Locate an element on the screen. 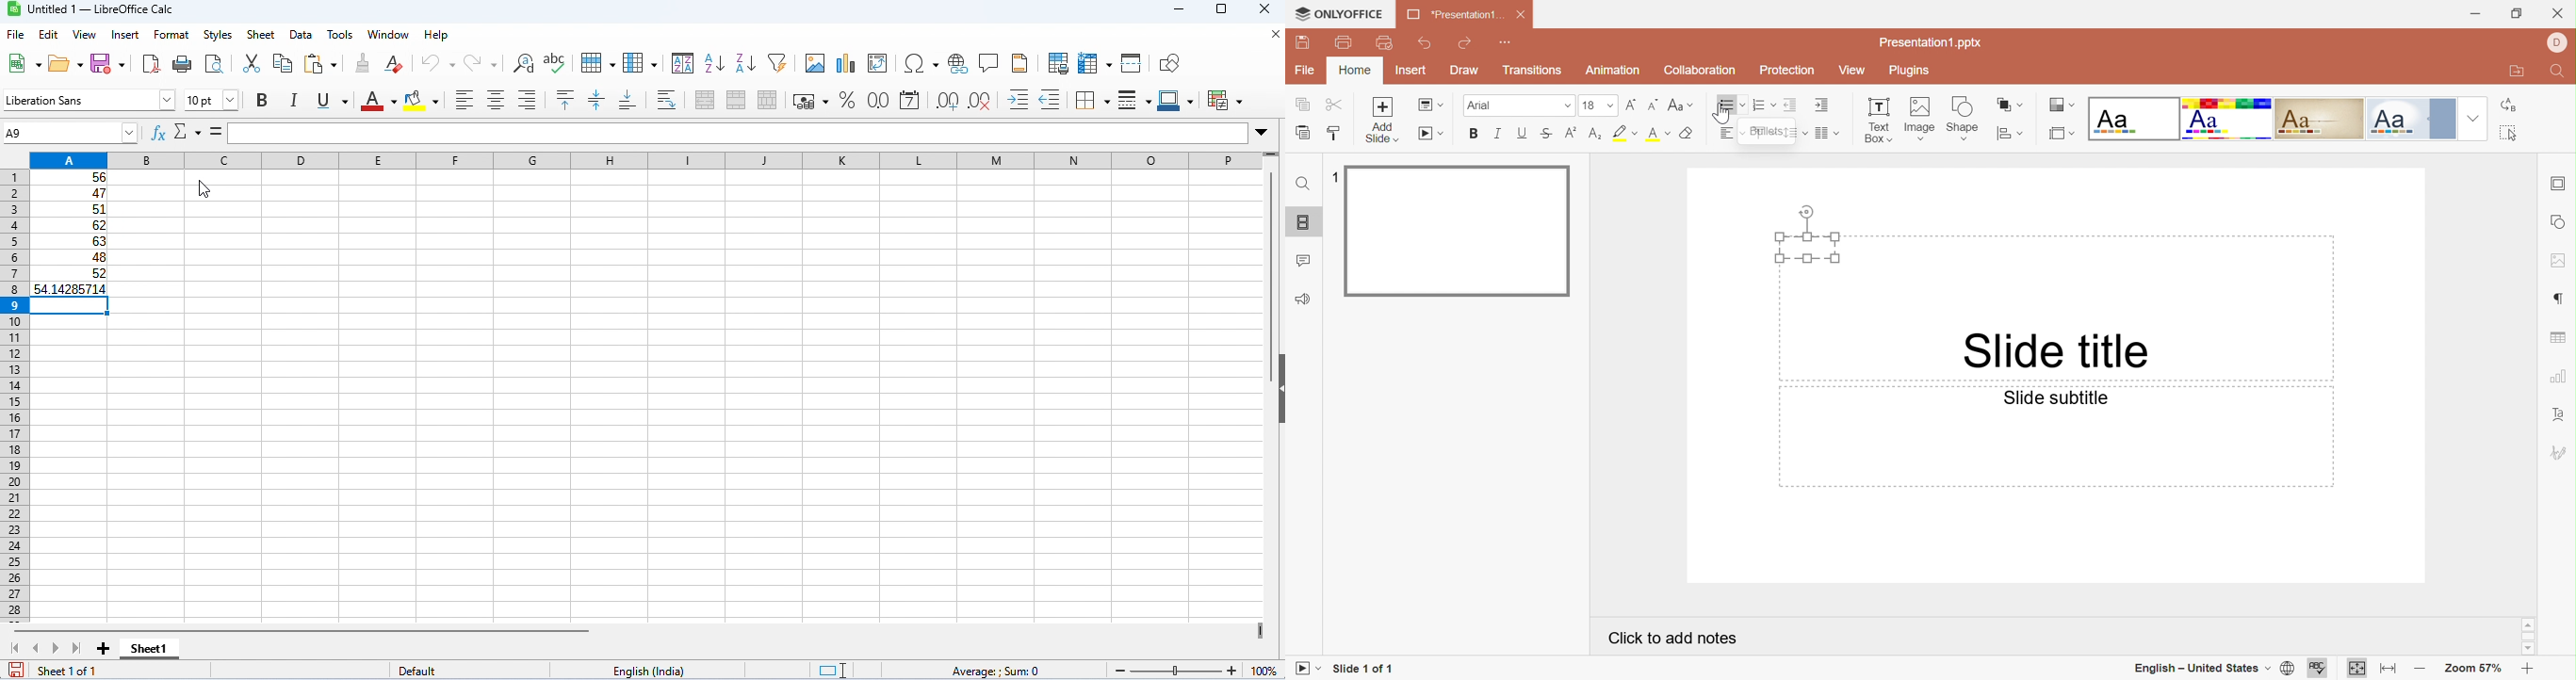  Slide title is located at coordinates (2057, 351).